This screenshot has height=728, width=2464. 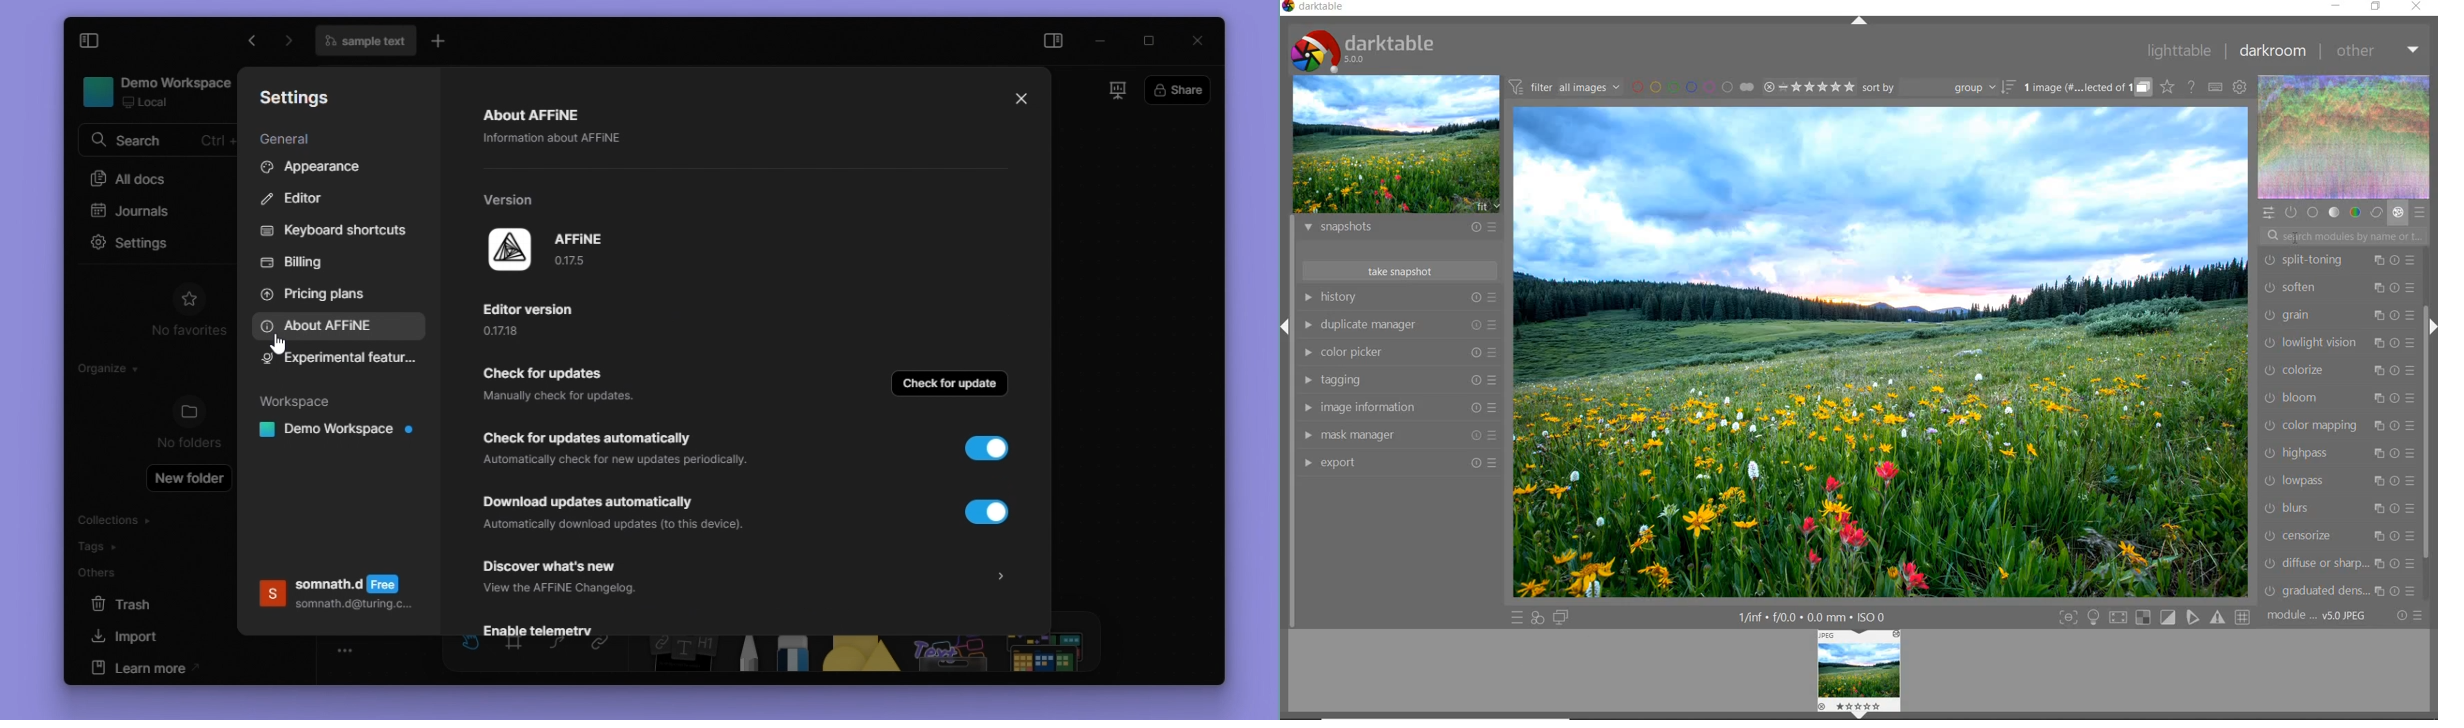 What do you see at coordinates (2426, 435) in the screenshot?
I see `scrollbar` at bounding box center [2426, 435].